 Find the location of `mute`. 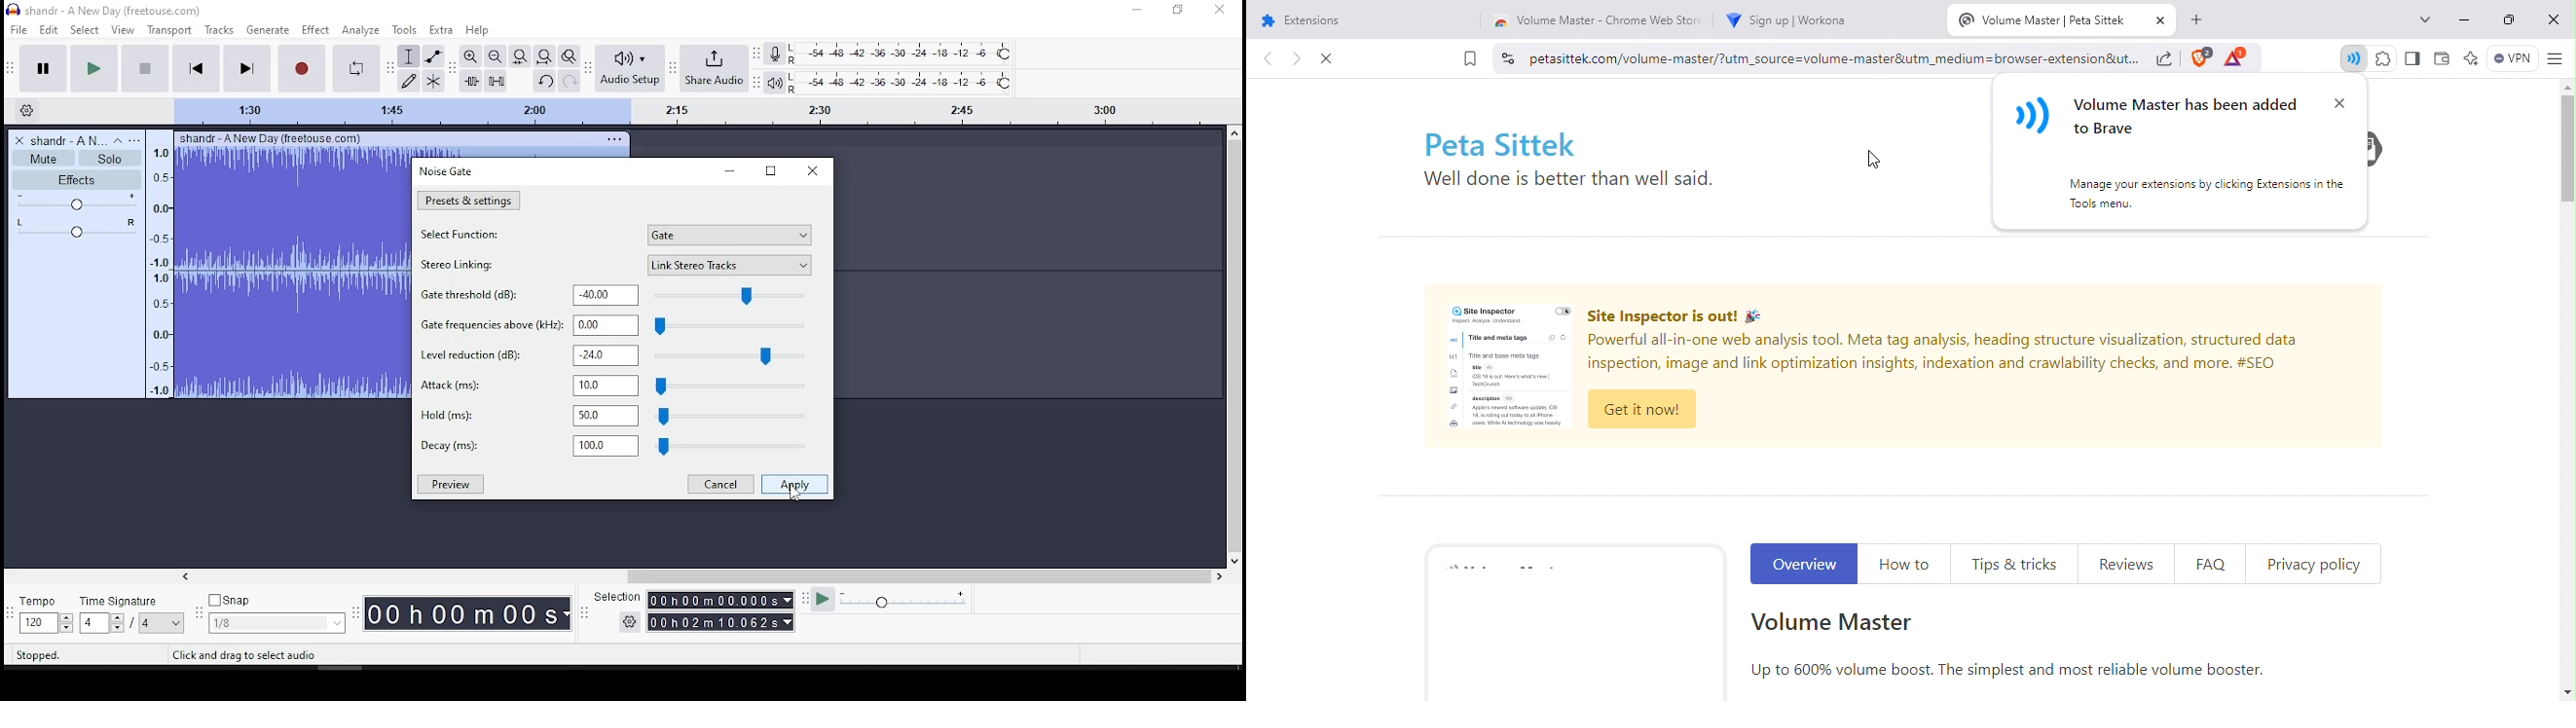

mute is located at coordinates (45, 158).